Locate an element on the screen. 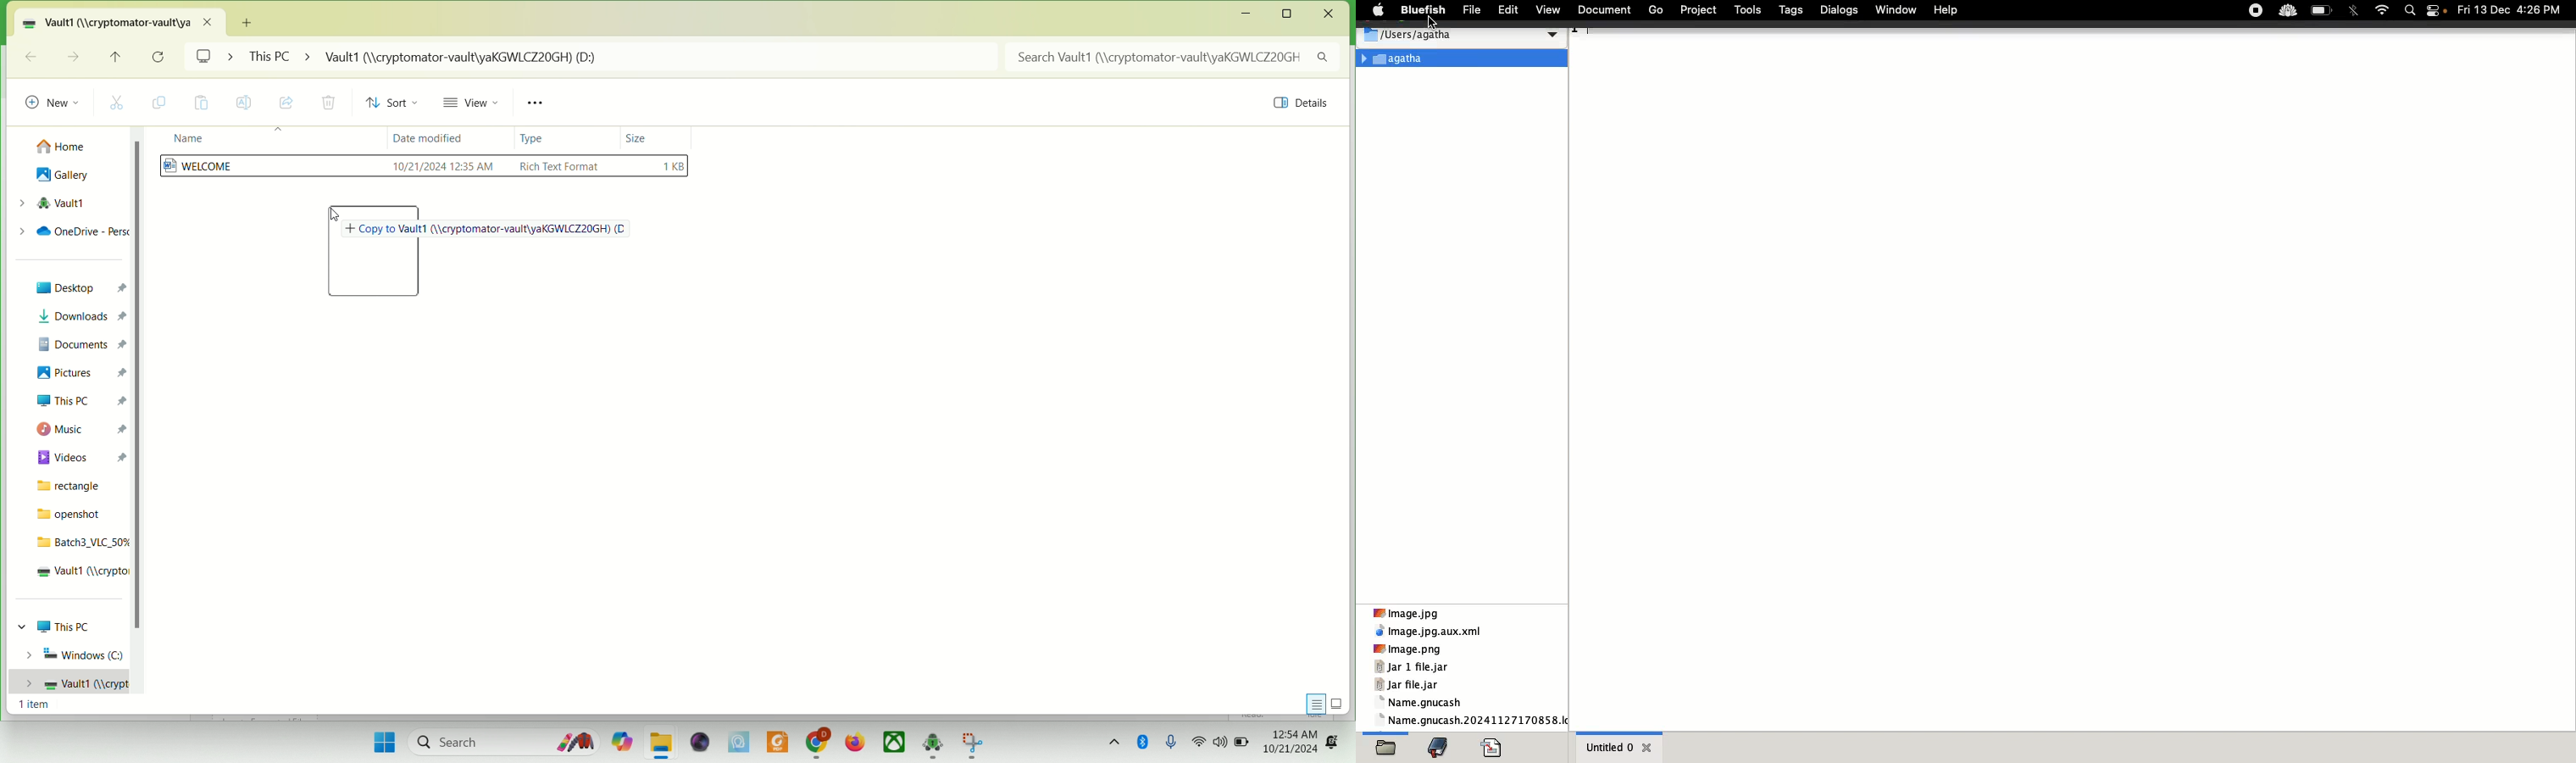 This screenshot has width=2576, height=784. Windows (C) is located at coordinates (71, 654).